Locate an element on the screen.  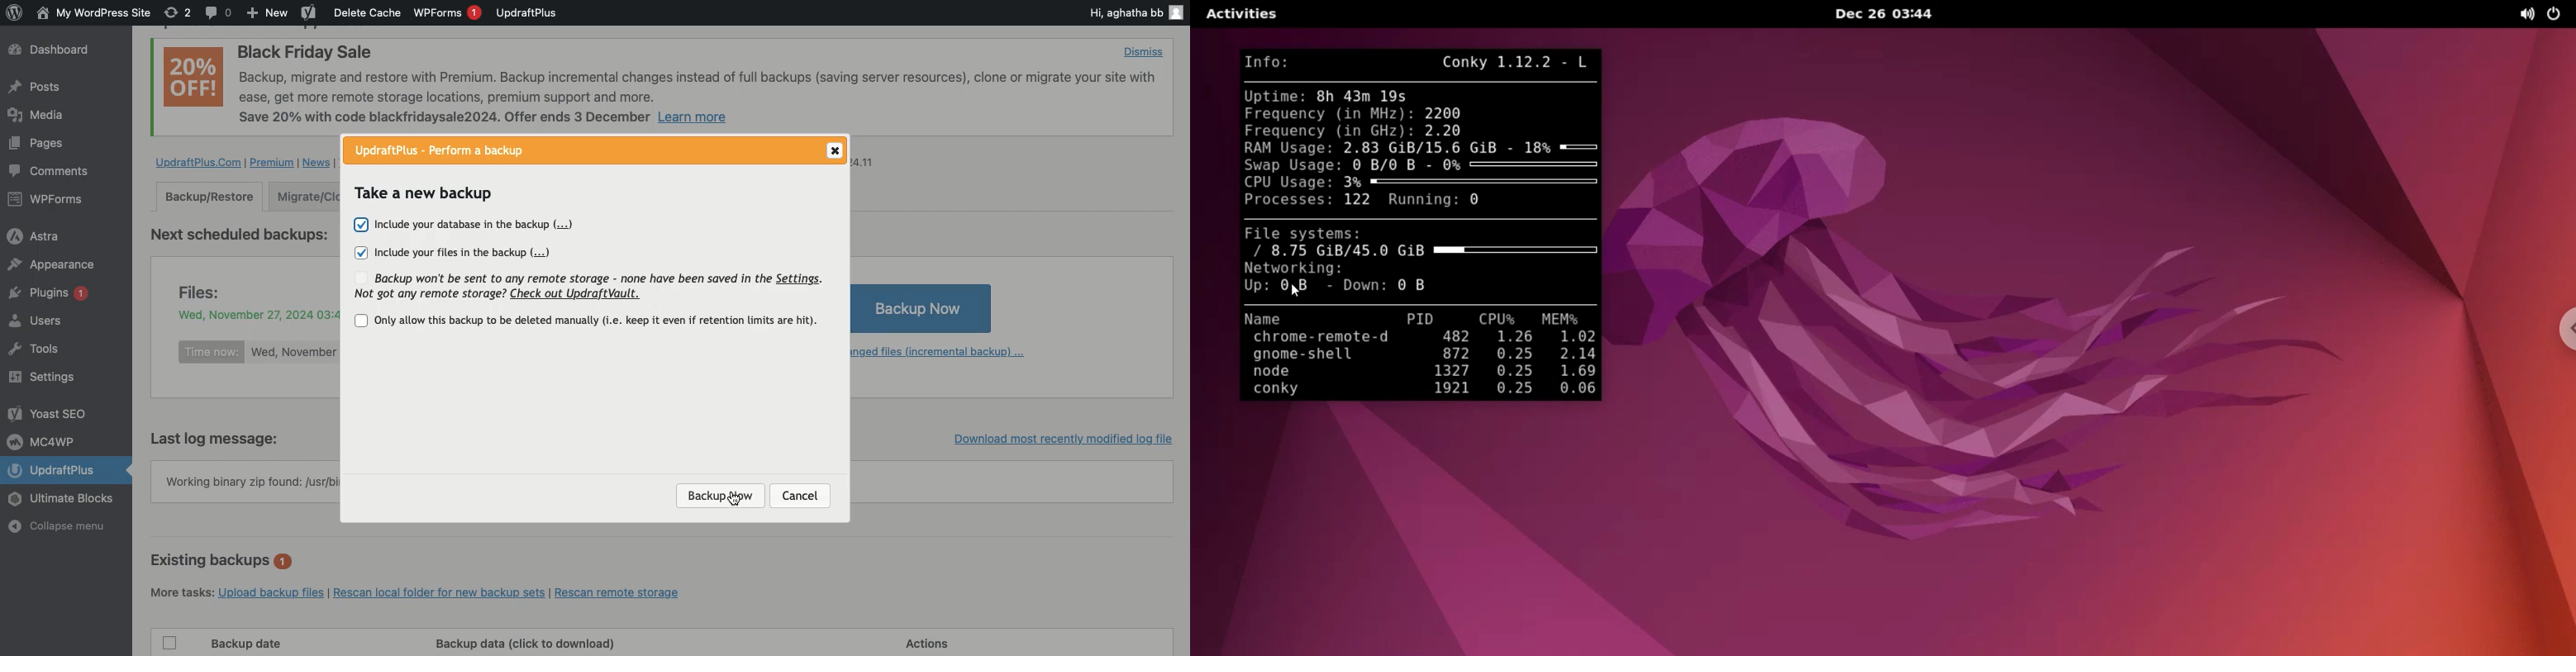
Hi, aghatha bb is located at coordinates (1135, 12).